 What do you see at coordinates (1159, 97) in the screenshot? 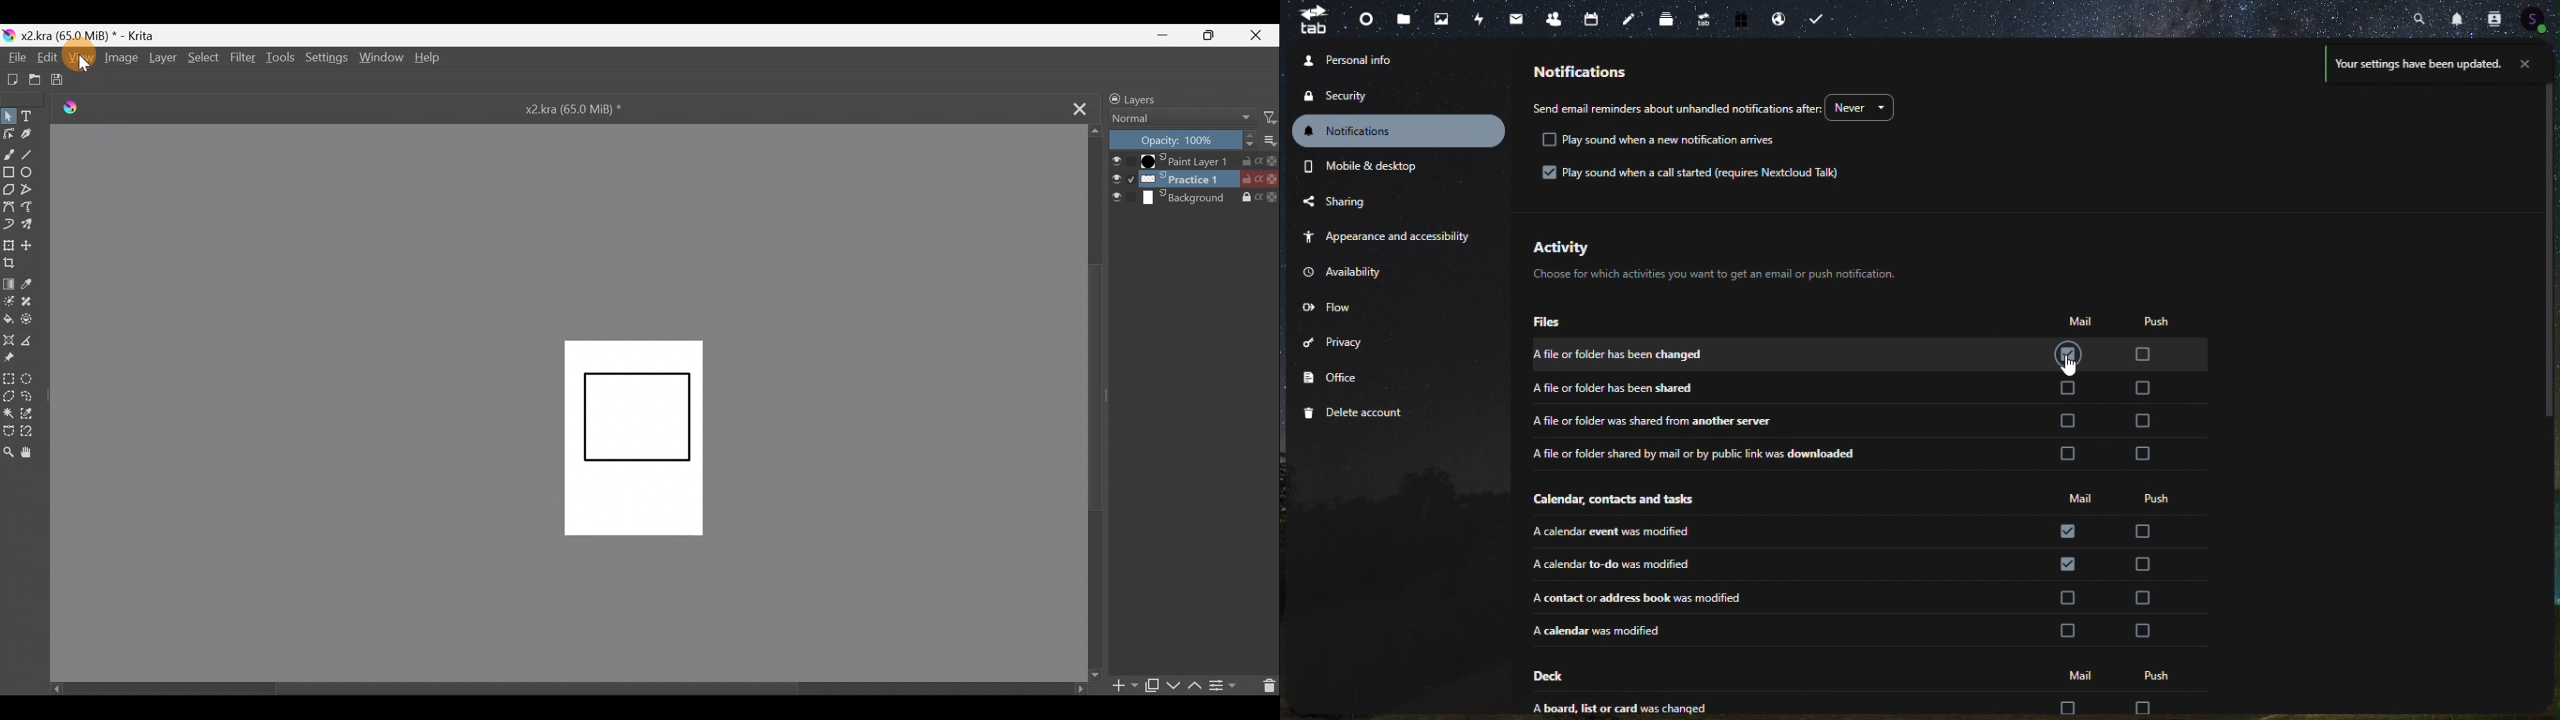
I see `Layers` at bounding box center [1159, 97].